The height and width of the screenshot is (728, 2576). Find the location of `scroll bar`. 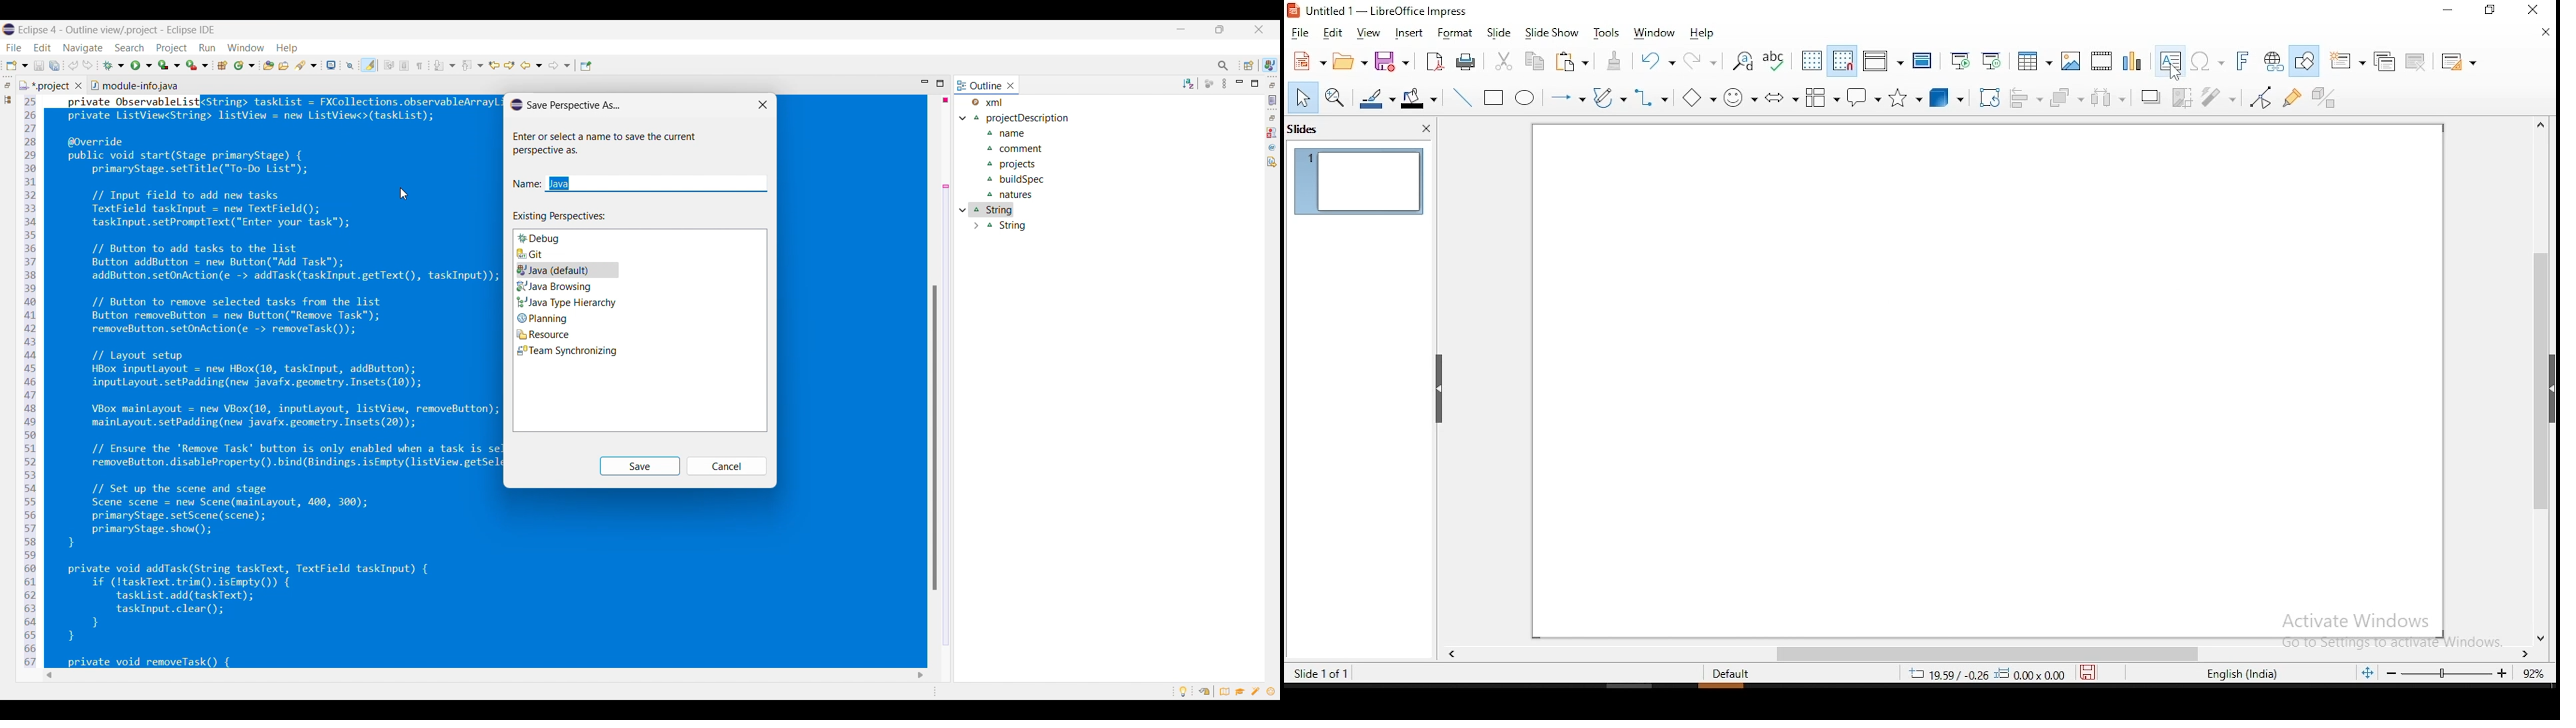

scroll bar is located at coordinates (2548, 380).